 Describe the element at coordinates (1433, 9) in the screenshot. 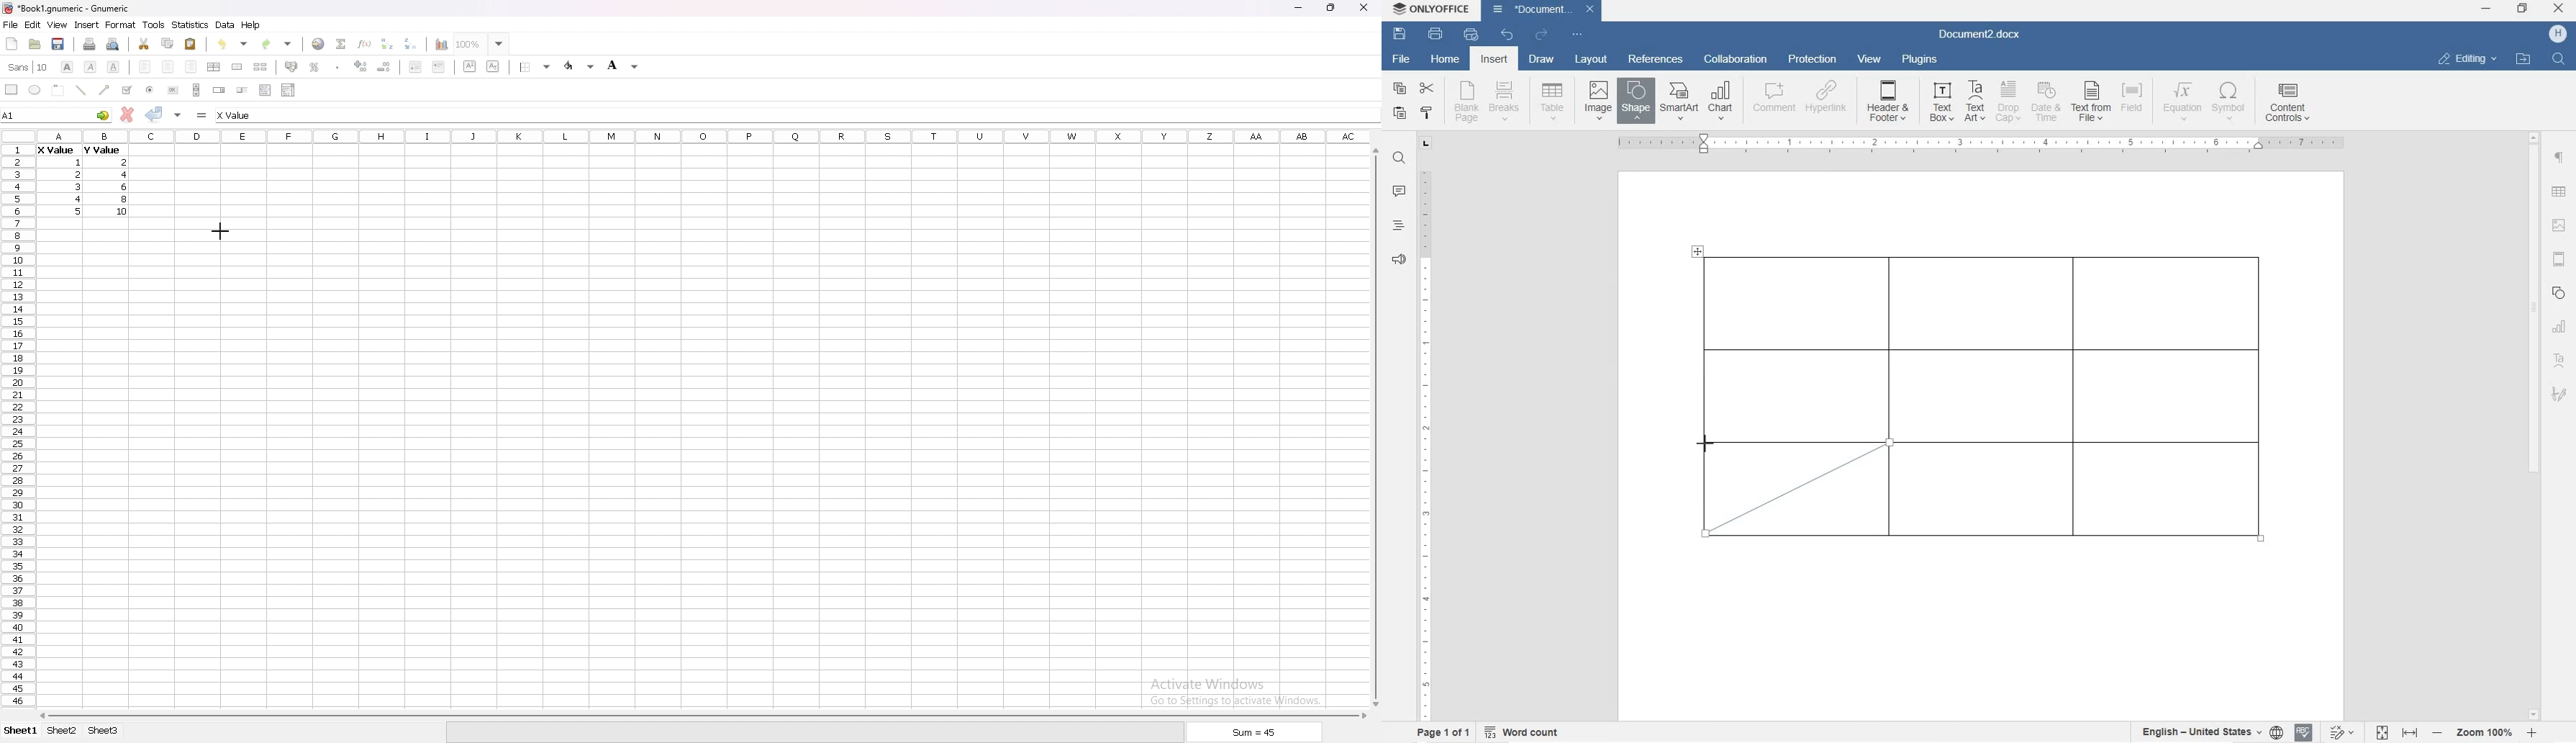

I see `ONLYOFFICE` at that location.